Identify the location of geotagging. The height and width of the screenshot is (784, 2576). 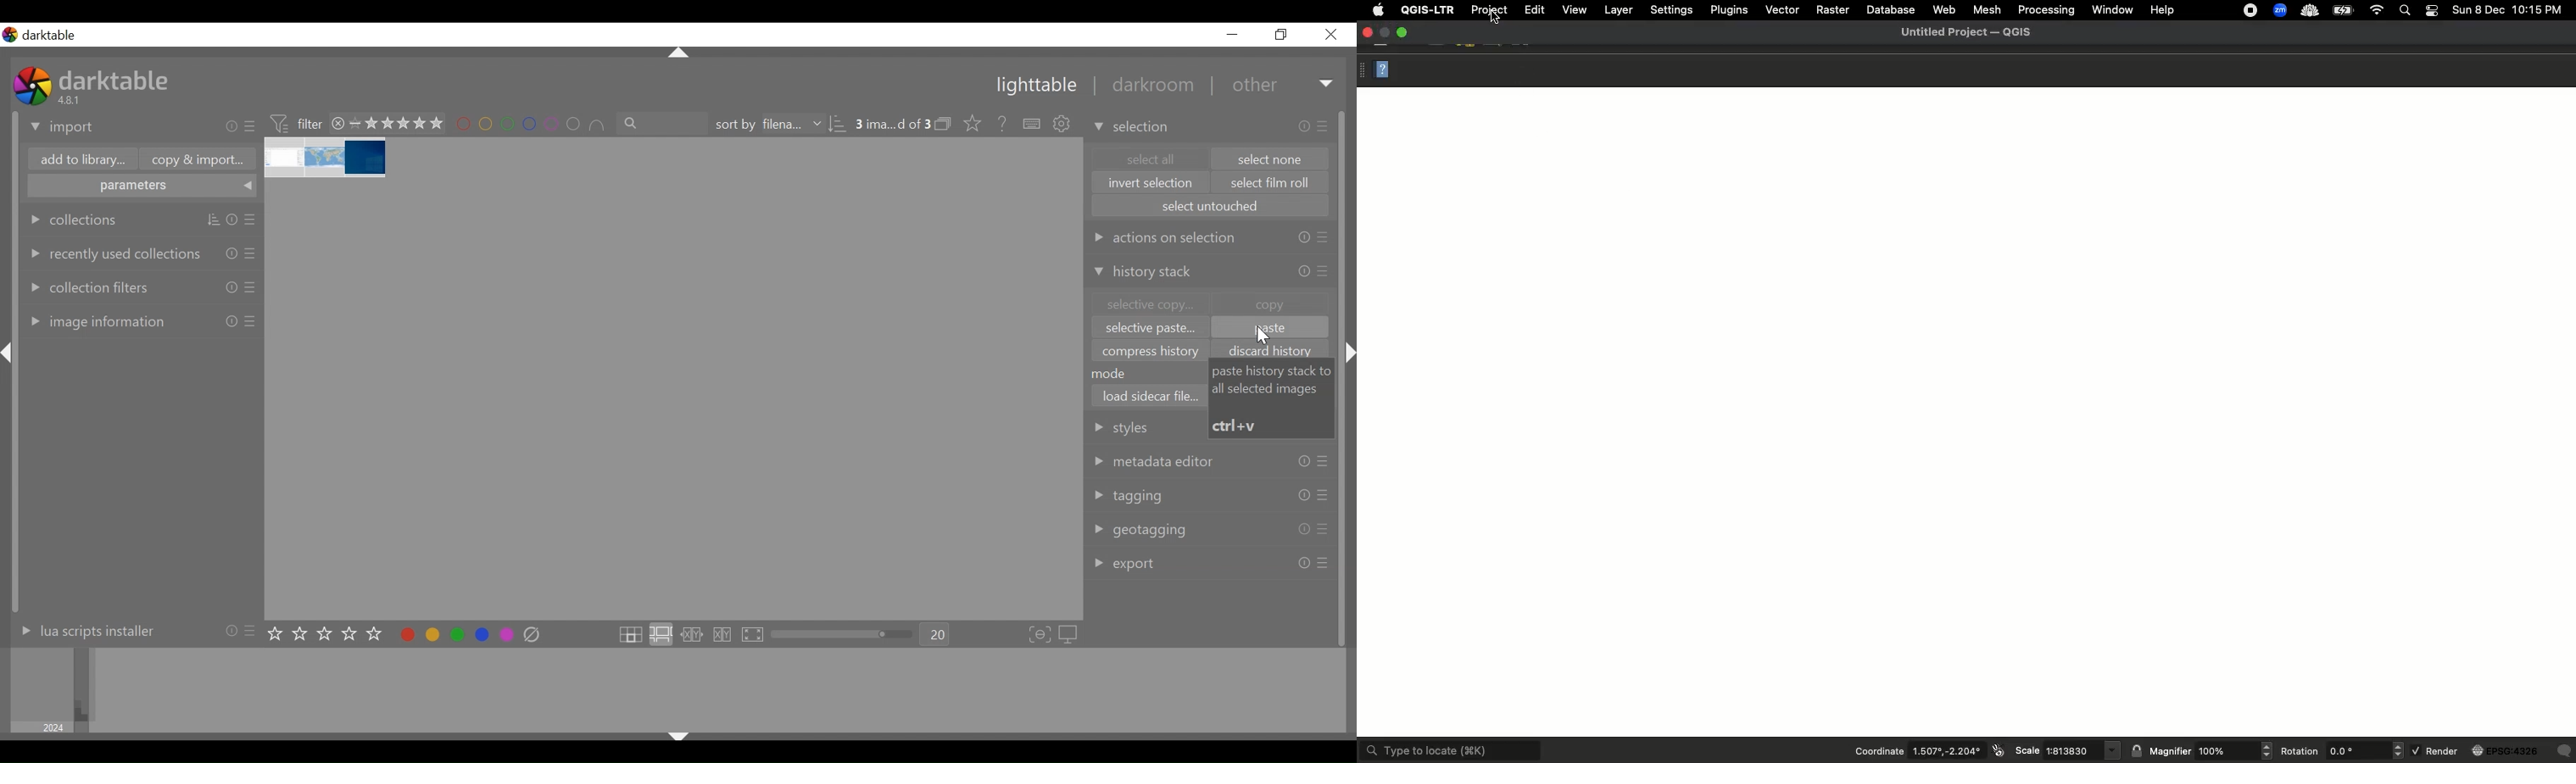
(1143, 531).